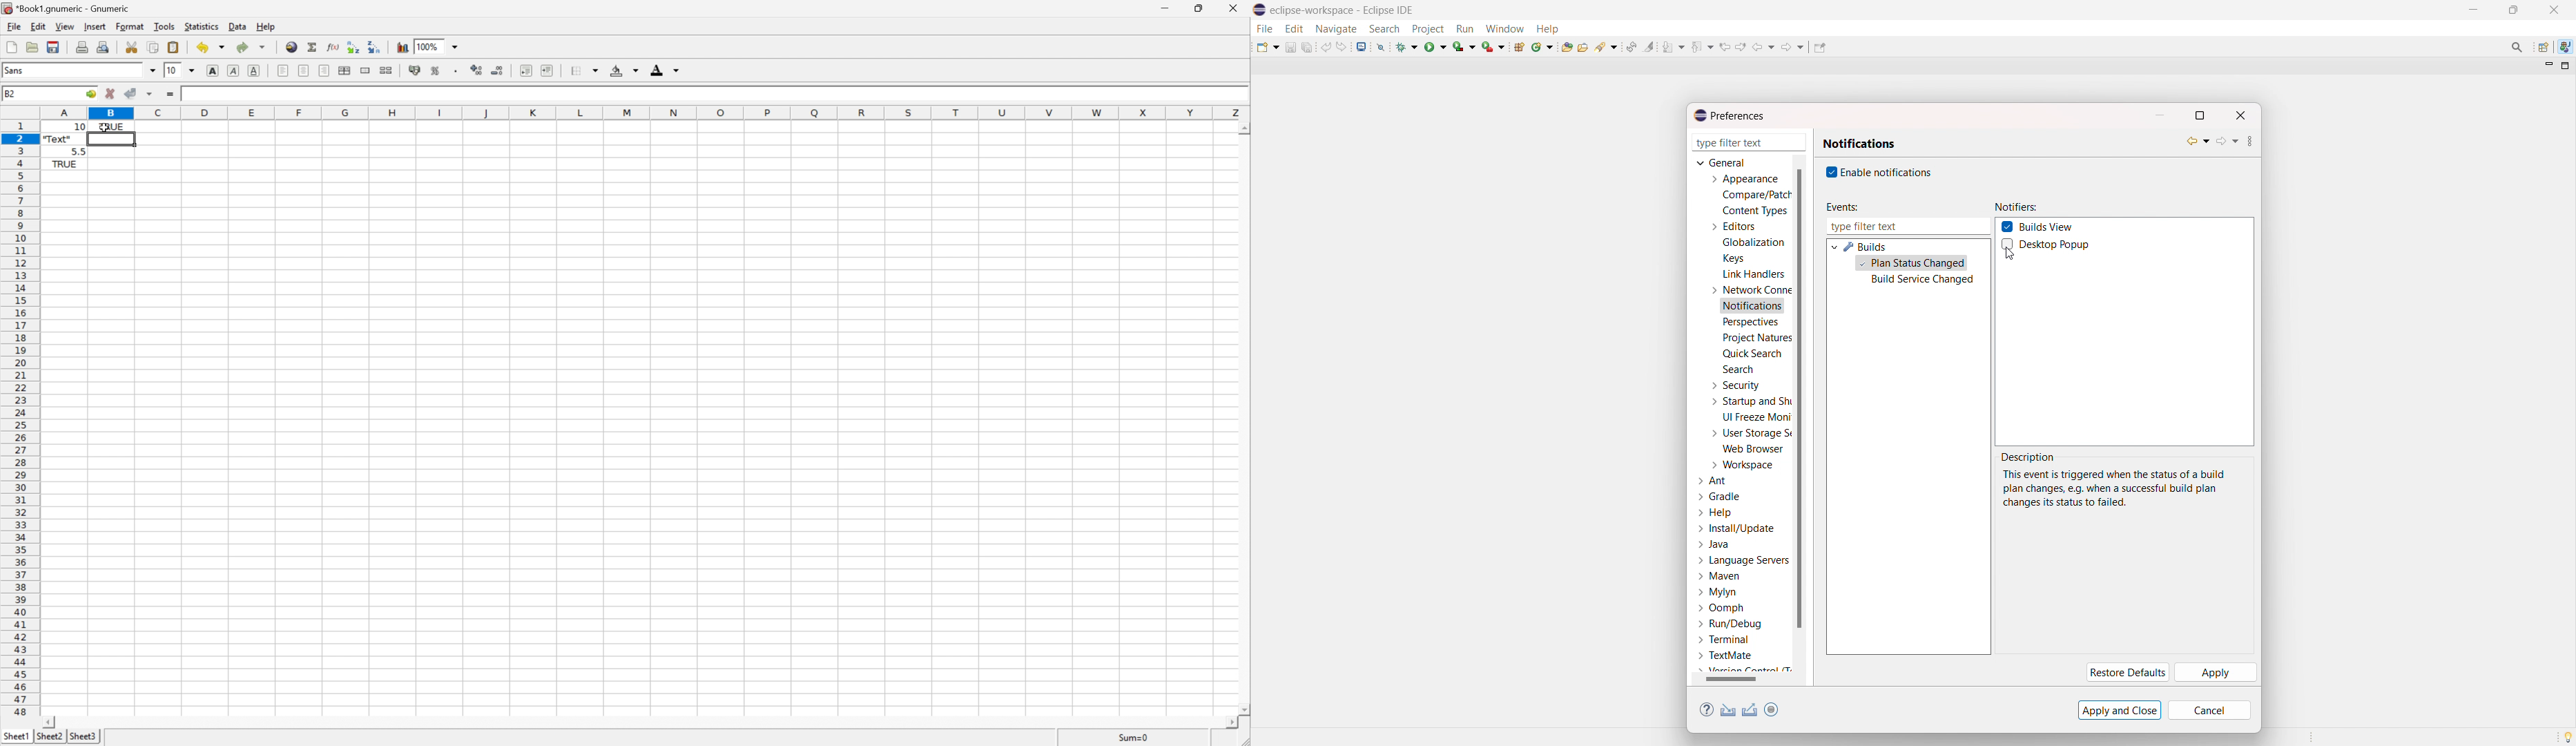  Describe the element at coordinates (2011, 254) in the screenshot. I see `cursor` at that location.